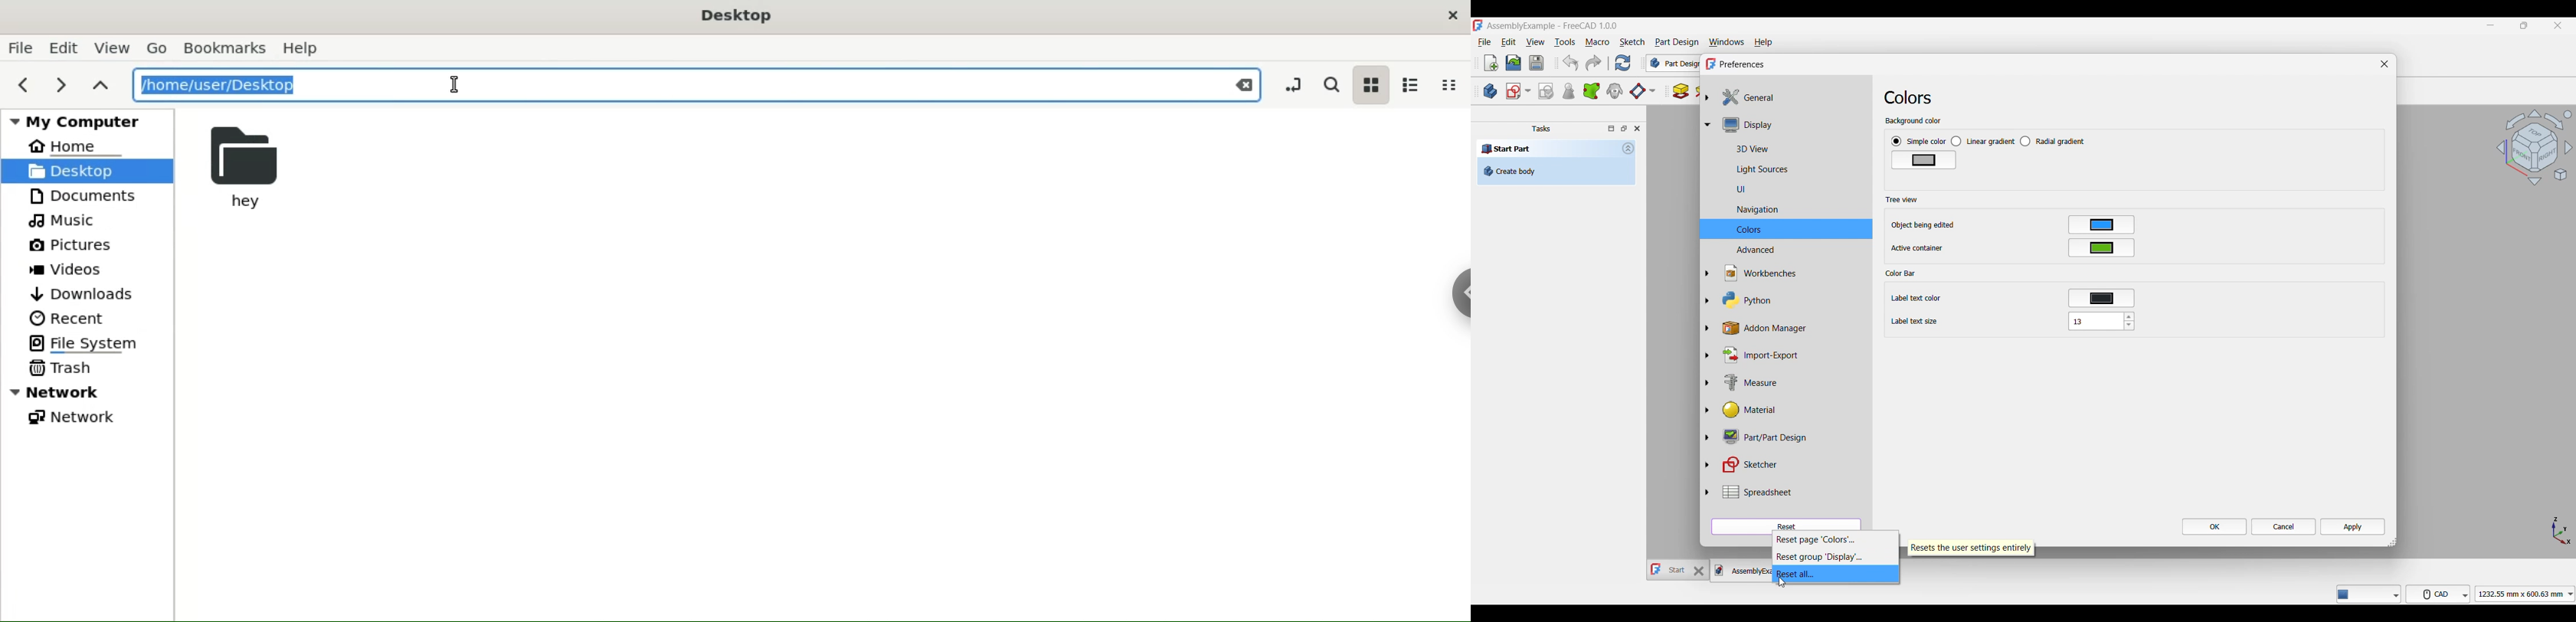 The height and width of the screenshot is (644, 2576). Describe the element at coordinates (2053, 141) in the screenshot. I see `Toggle for Radial gradient` at that location.